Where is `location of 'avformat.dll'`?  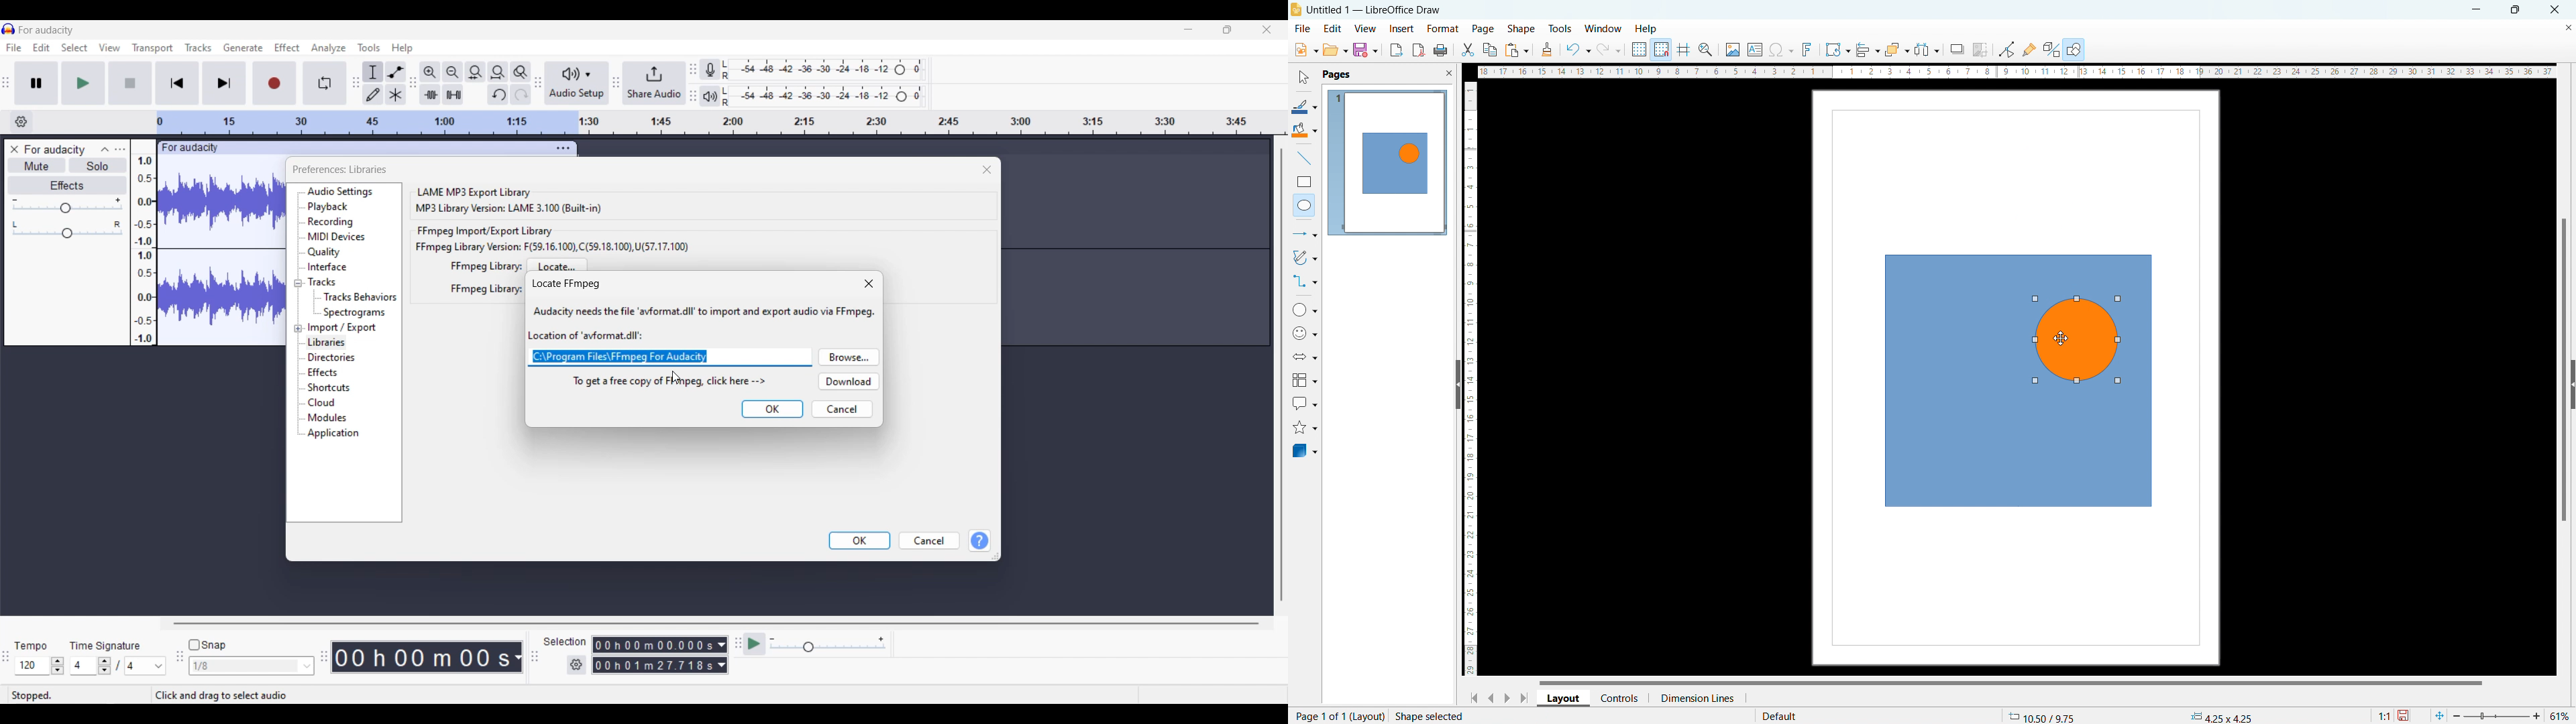
location of 'avformat.dll' is located at coordinates (587, 336).